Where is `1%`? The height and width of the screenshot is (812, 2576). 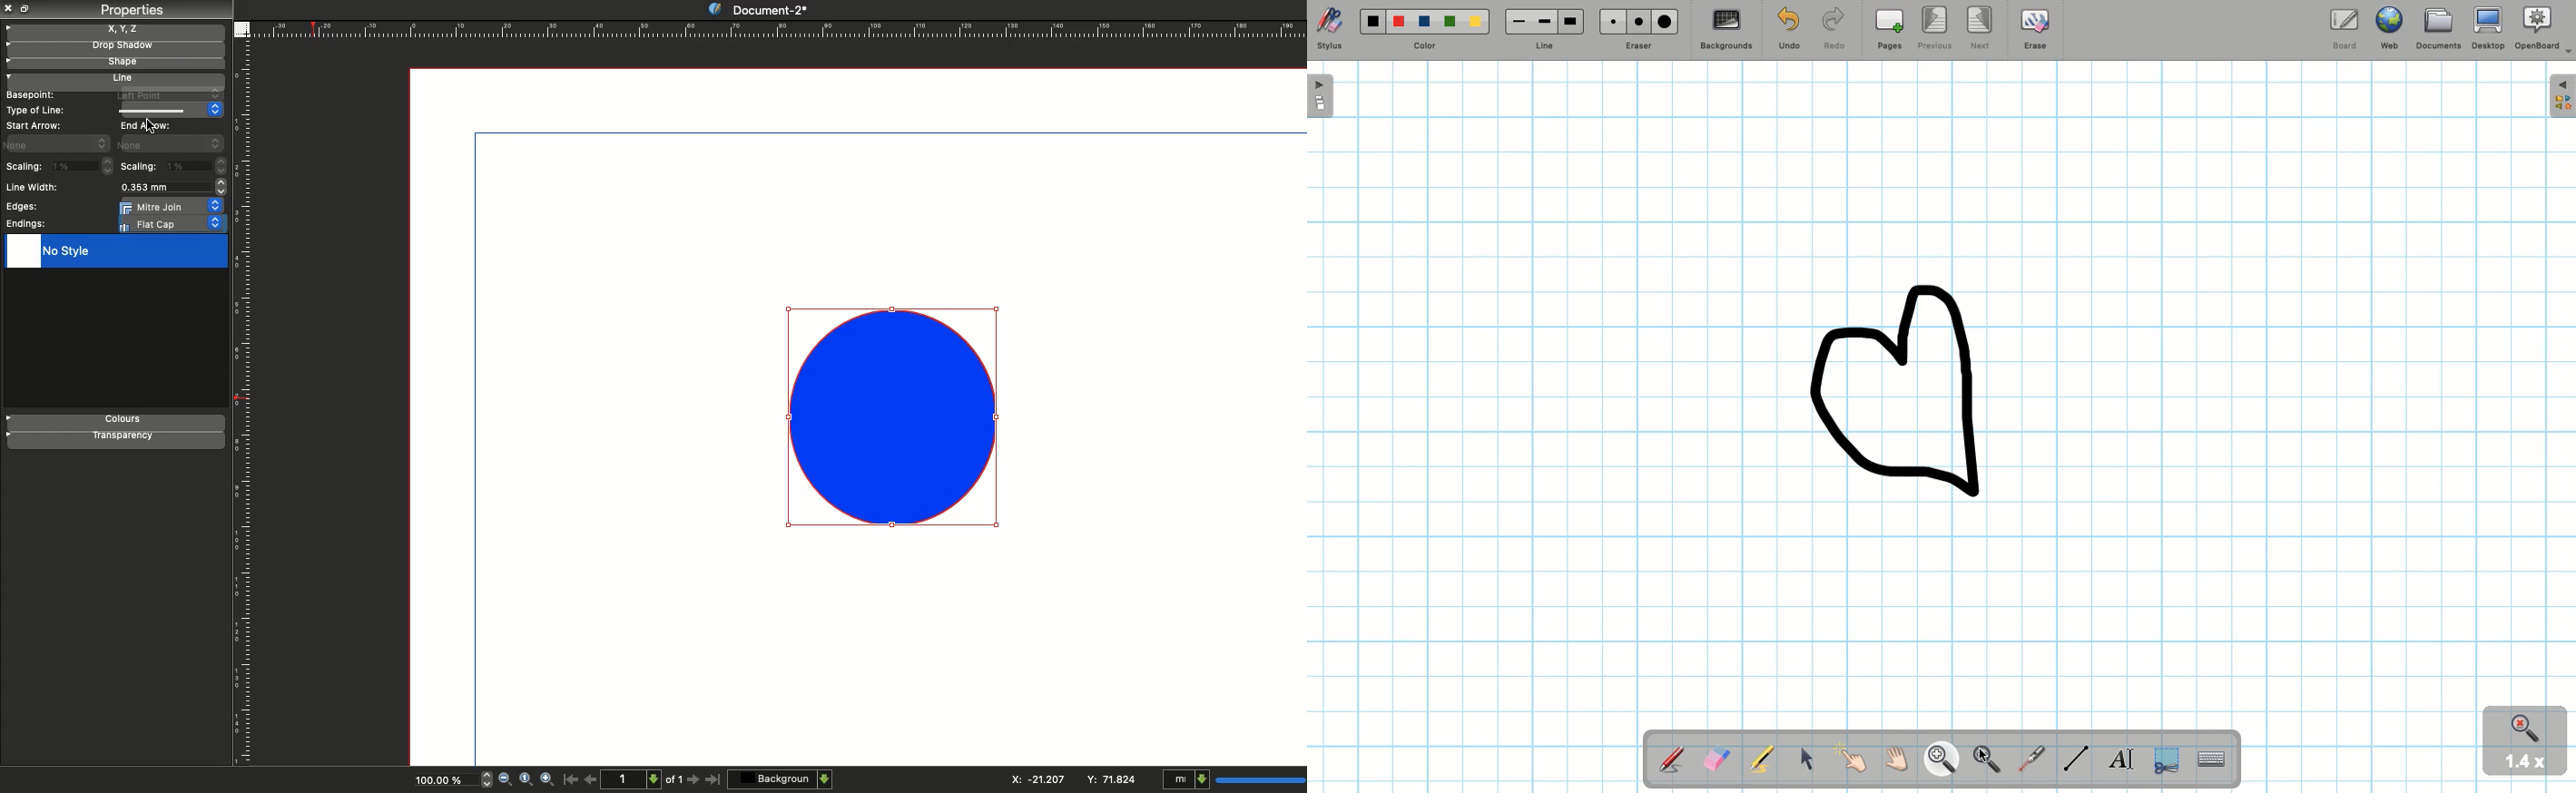
1% is located at coordinates (84, 165).